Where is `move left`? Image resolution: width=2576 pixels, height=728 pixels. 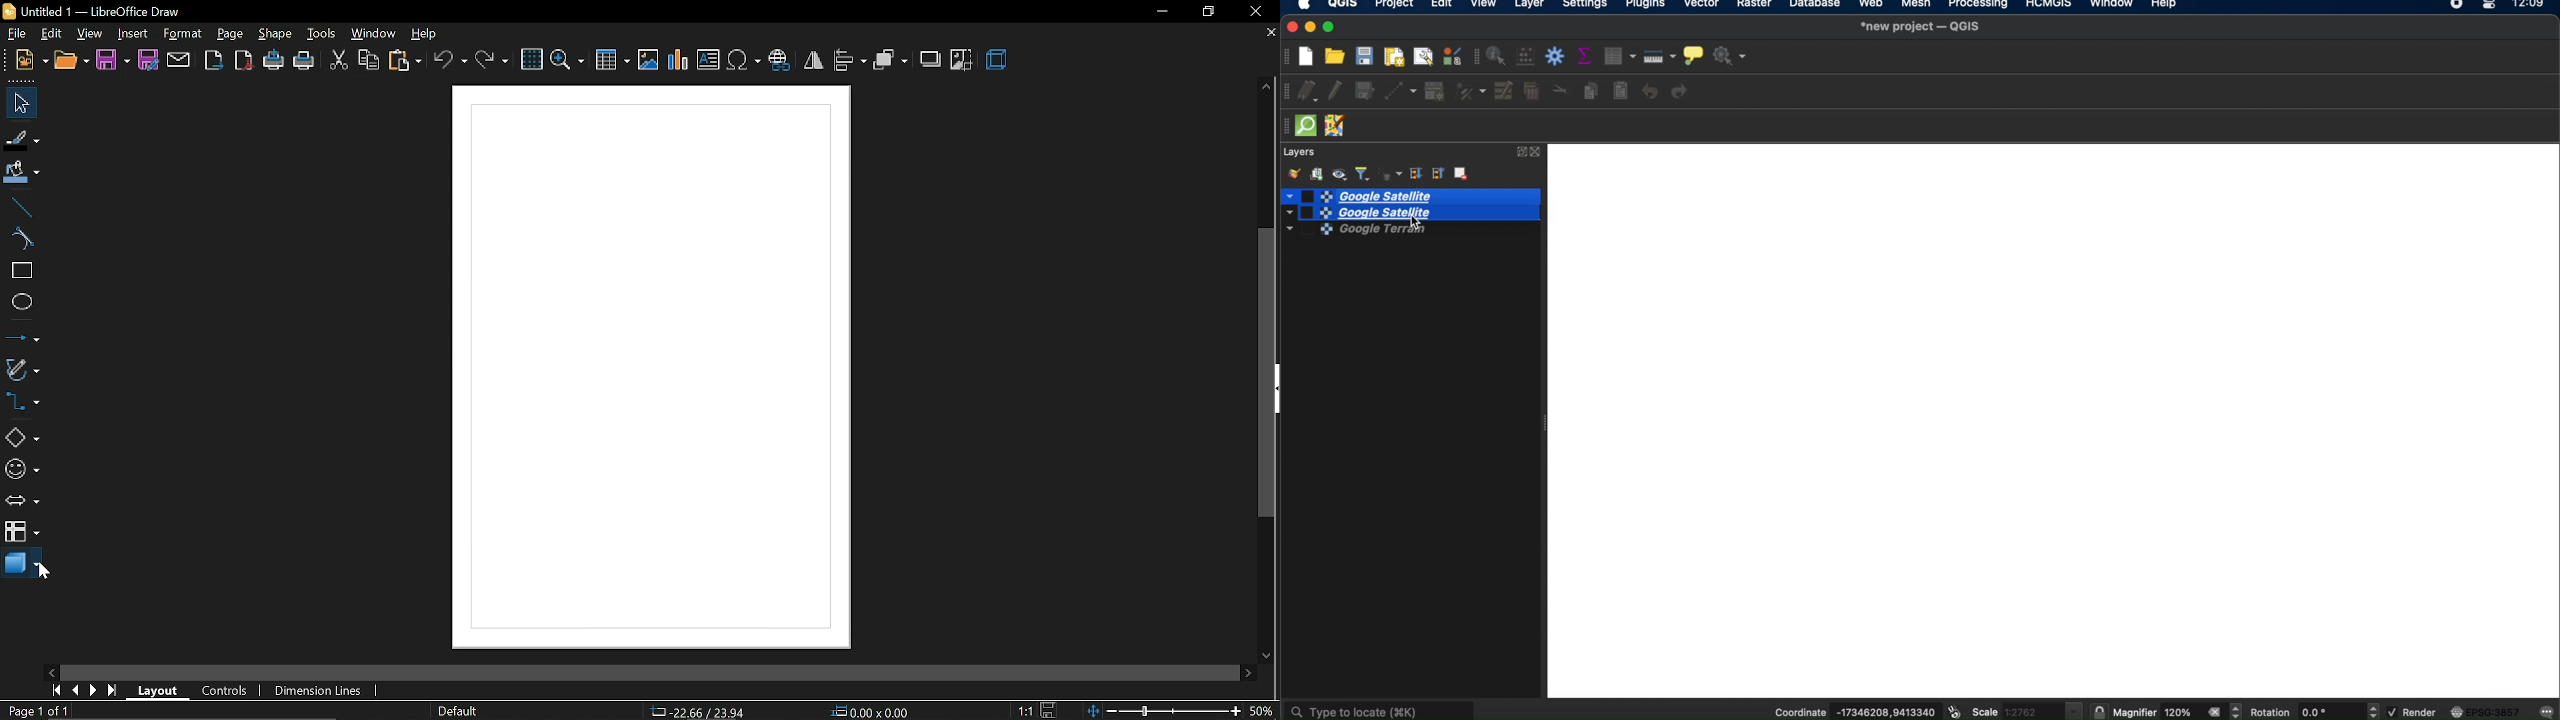 move left is located at coordinates (53, 673).